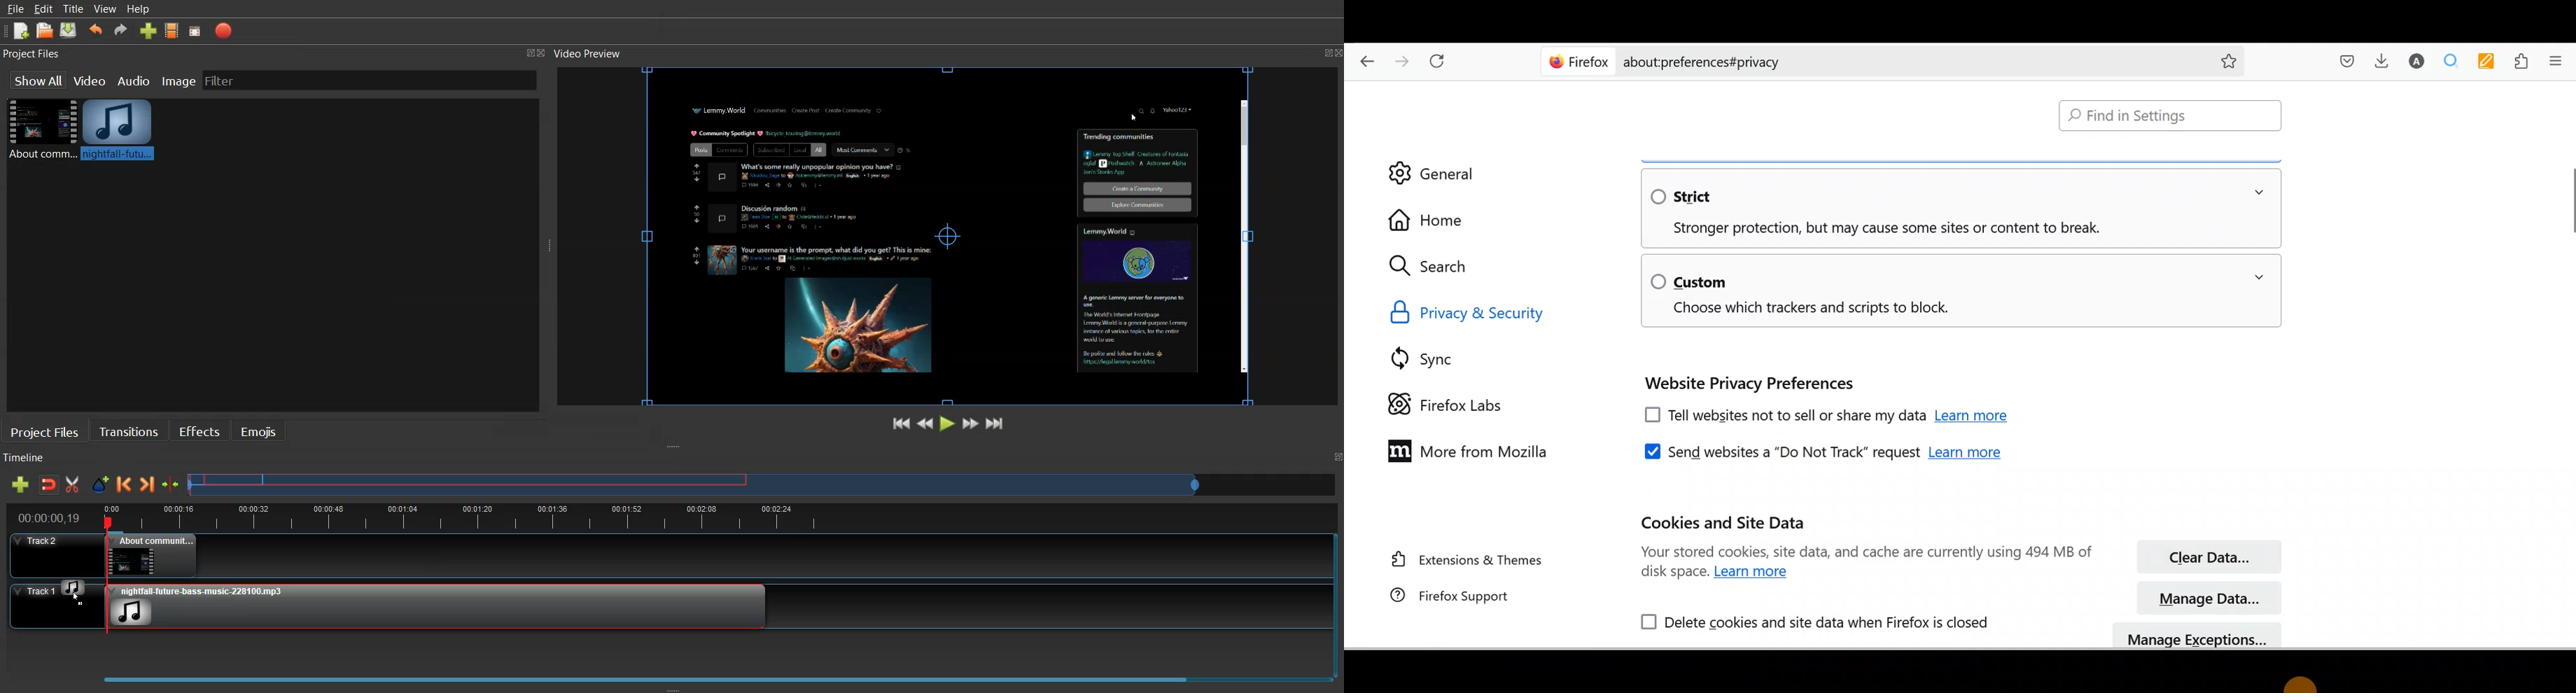 This screenshot has height=700, width=2576. Describe the element at coordinates (925, 422) in the screenshot. I see `Rewind` at that location.